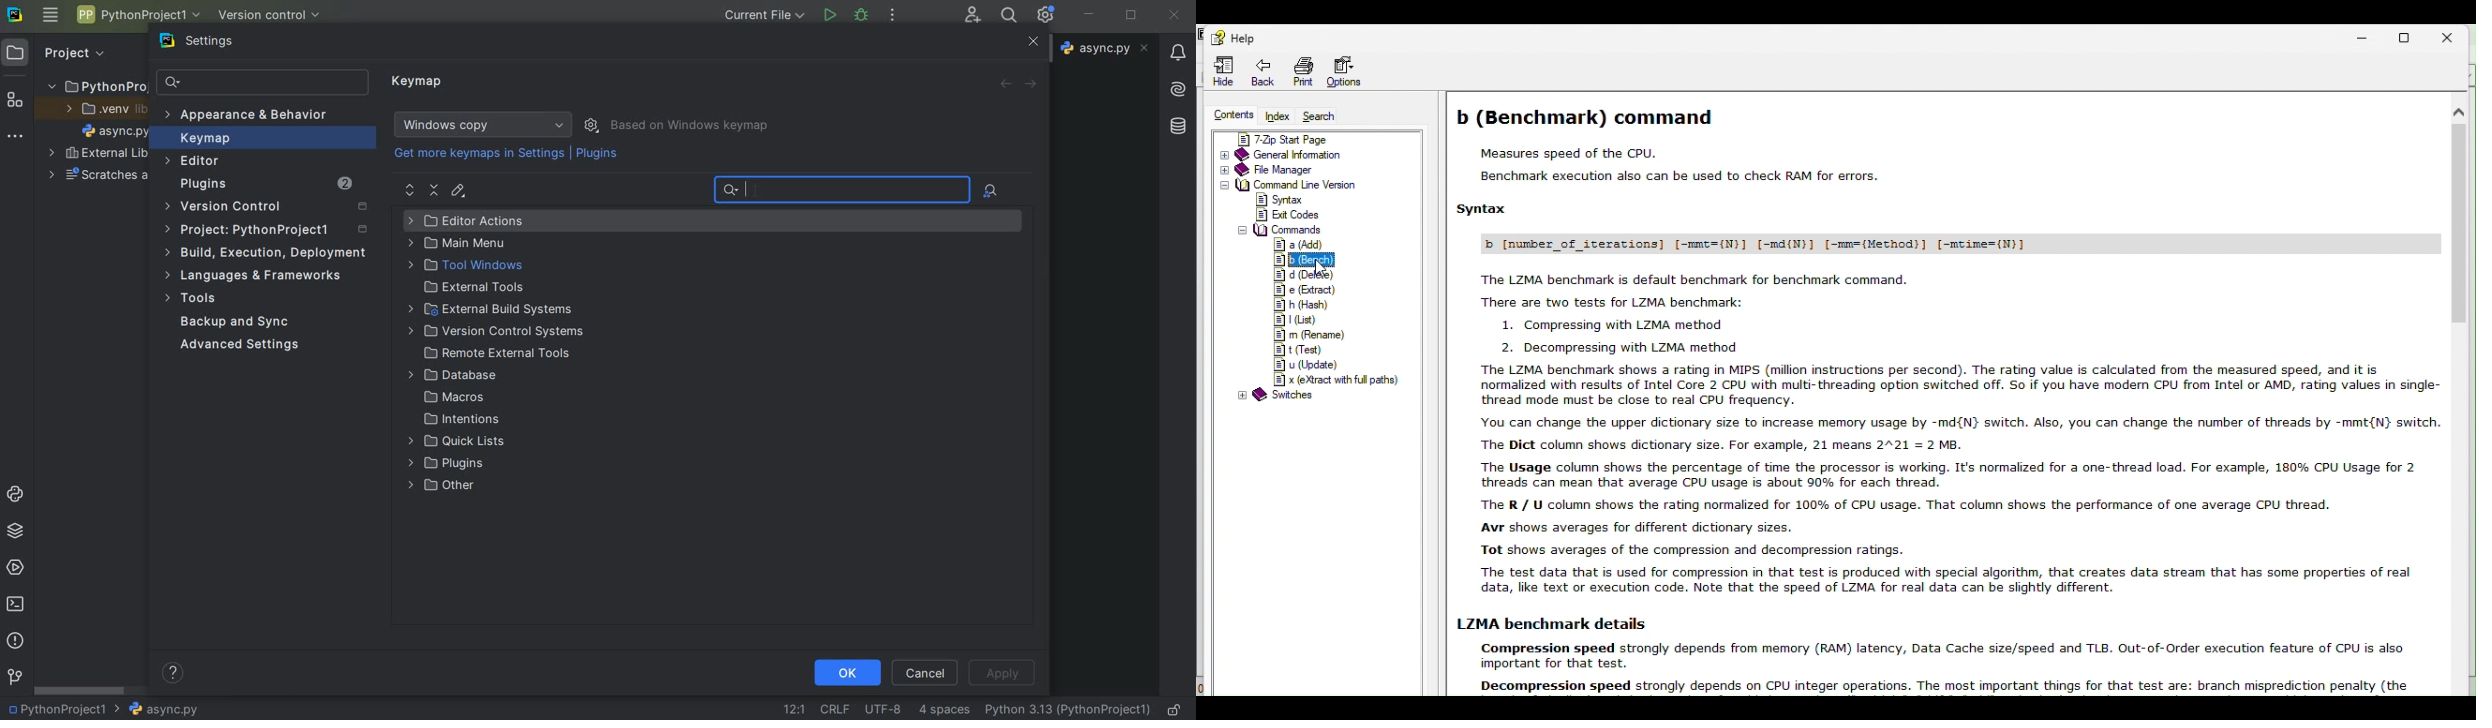 This screenshot has width=2492, height=728. Describe the element at coordinates (448, 399) in the screenshot. I see `macros` at that location.